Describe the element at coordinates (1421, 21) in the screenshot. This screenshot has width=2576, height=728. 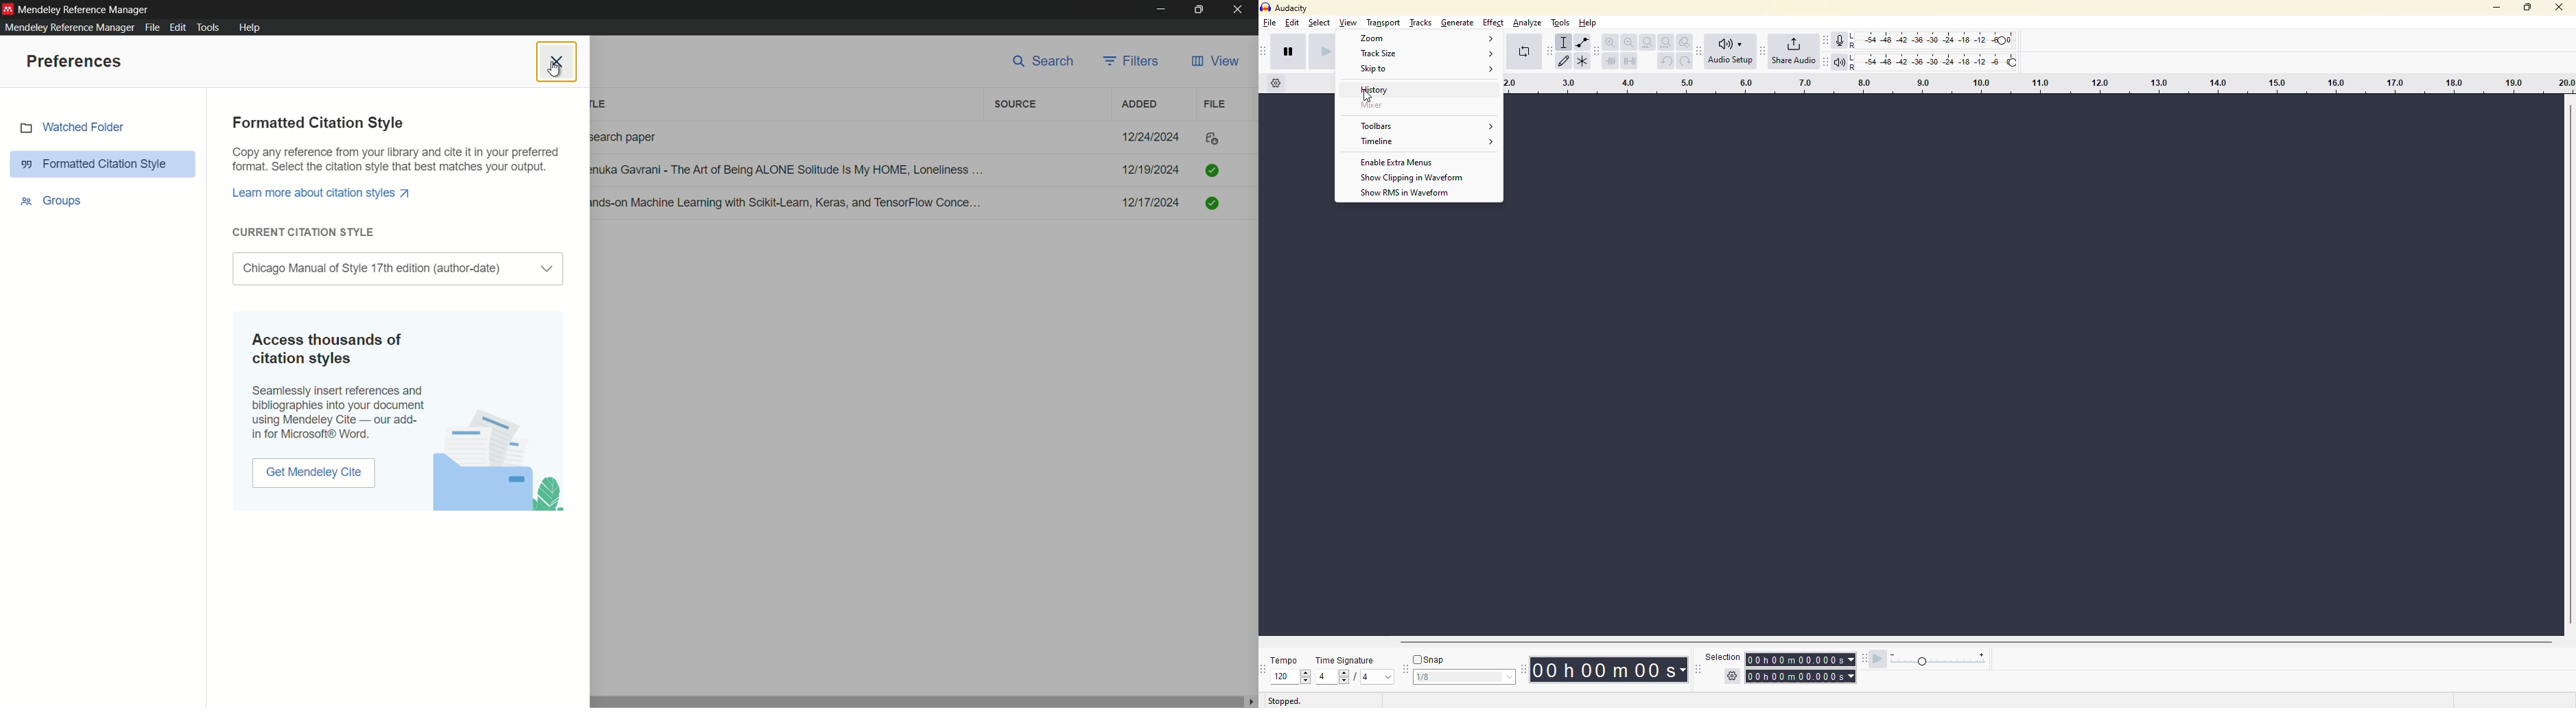
I see `tracks` at that location.